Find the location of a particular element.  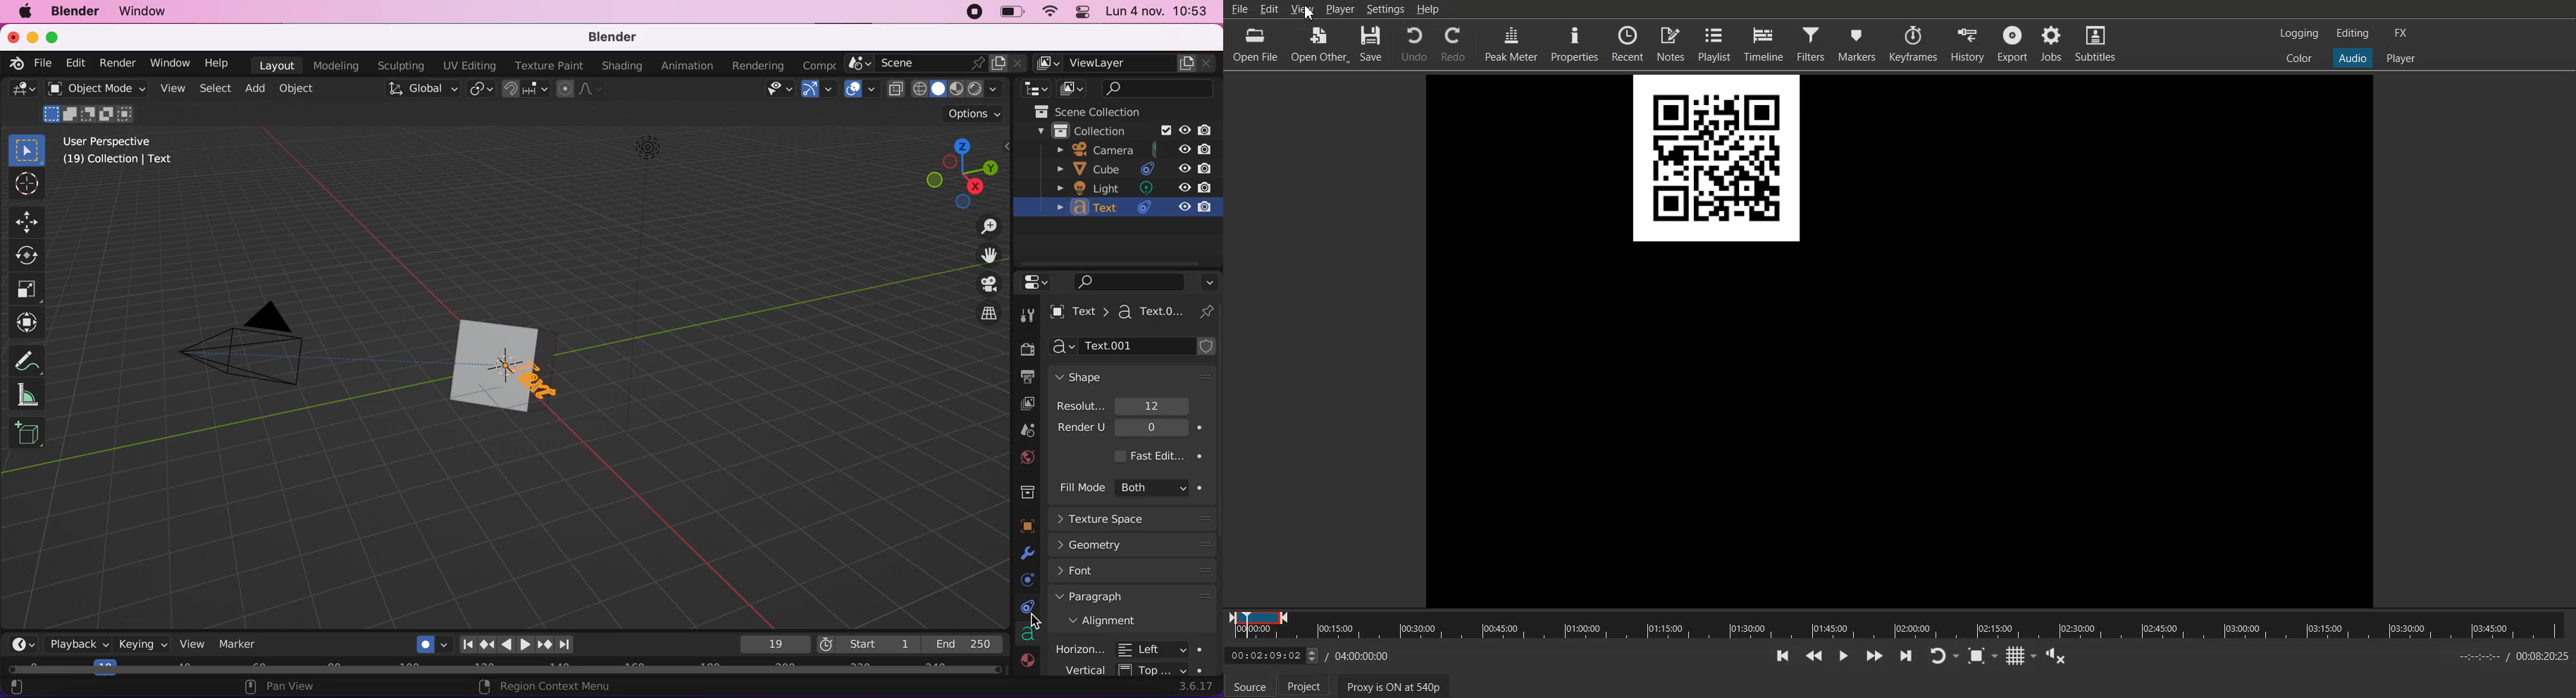

Export is located at coordinates (2012, 44).